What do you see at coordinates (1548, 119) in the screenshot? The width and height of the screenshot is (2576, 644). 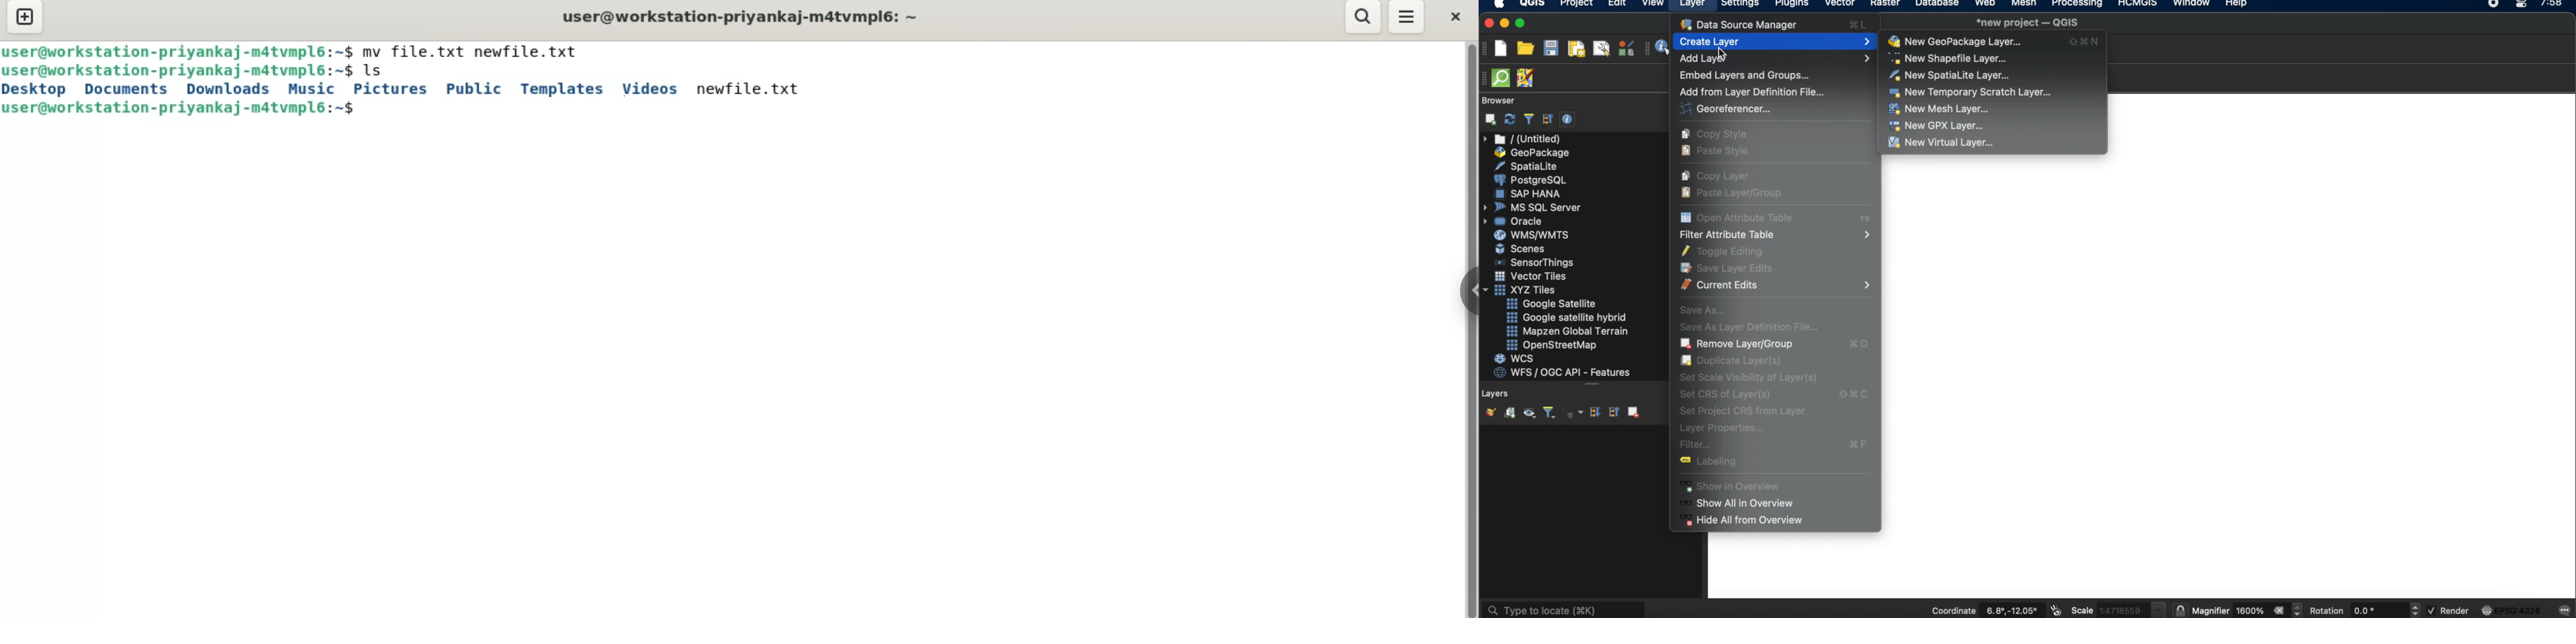 I see `collapse all` at bounding box center [1548, 119].